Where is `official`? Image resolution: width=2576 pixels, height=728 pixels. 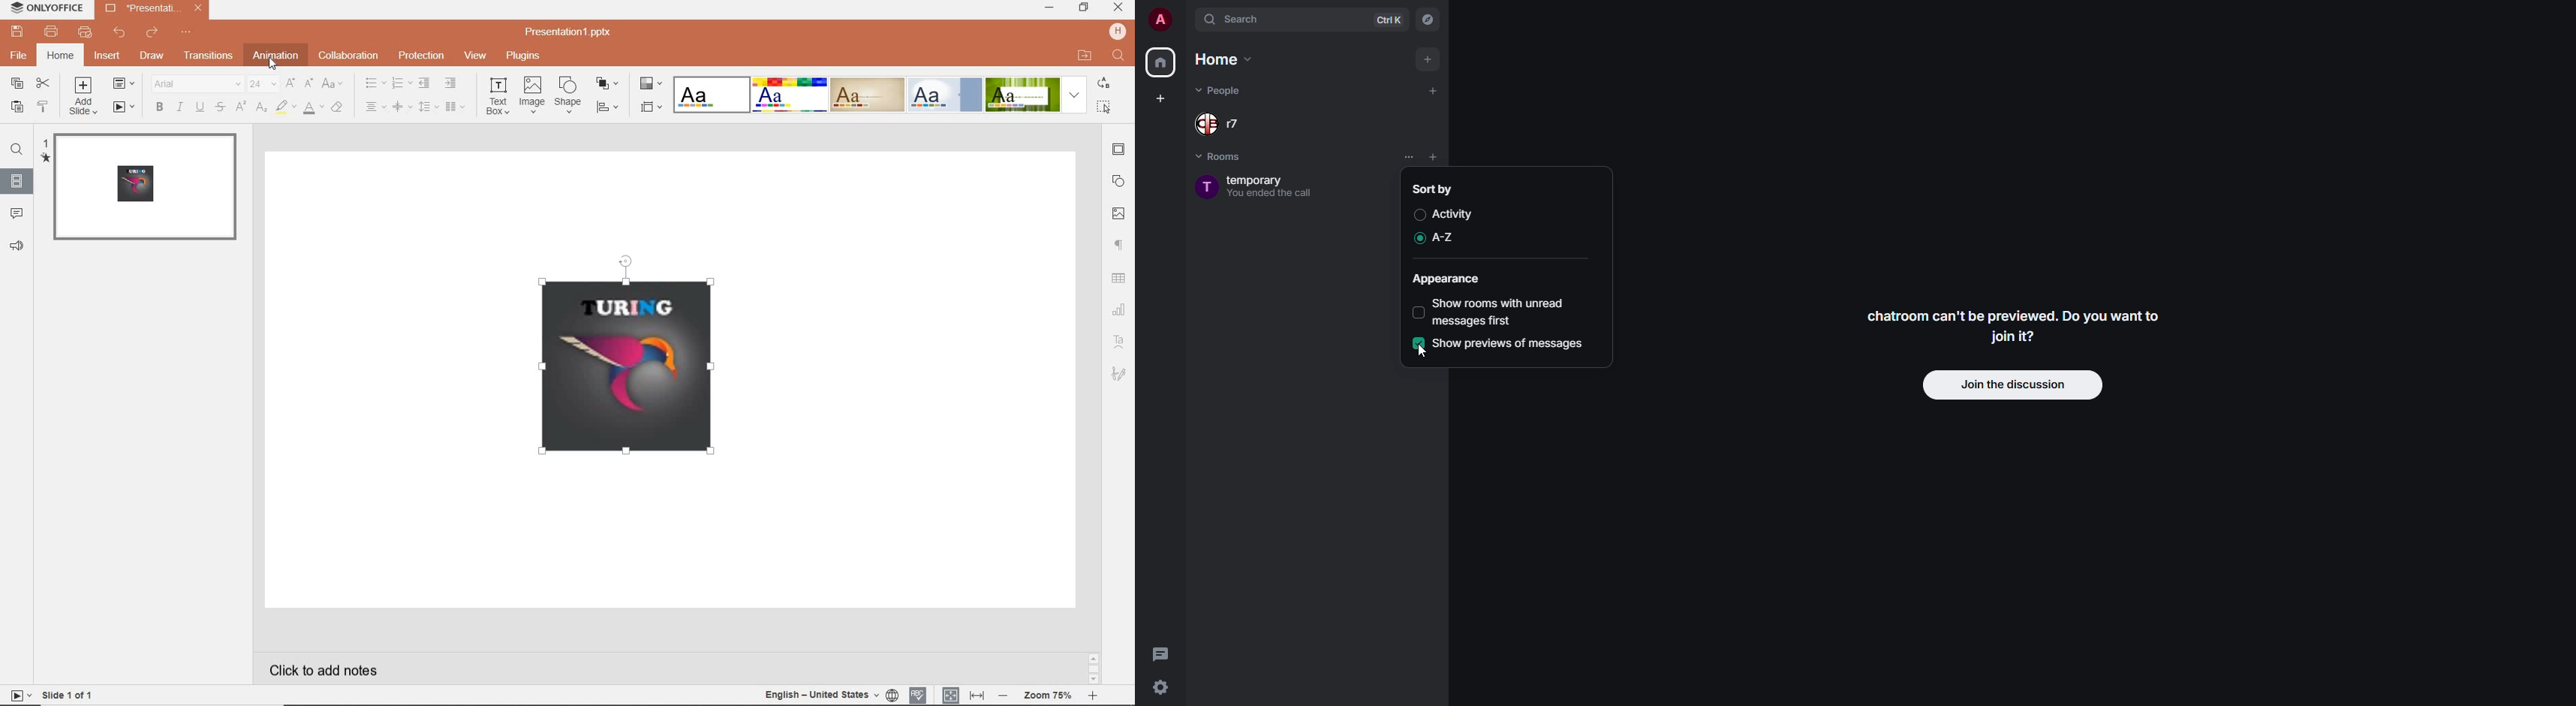
official is located at coordinates (945, 95).